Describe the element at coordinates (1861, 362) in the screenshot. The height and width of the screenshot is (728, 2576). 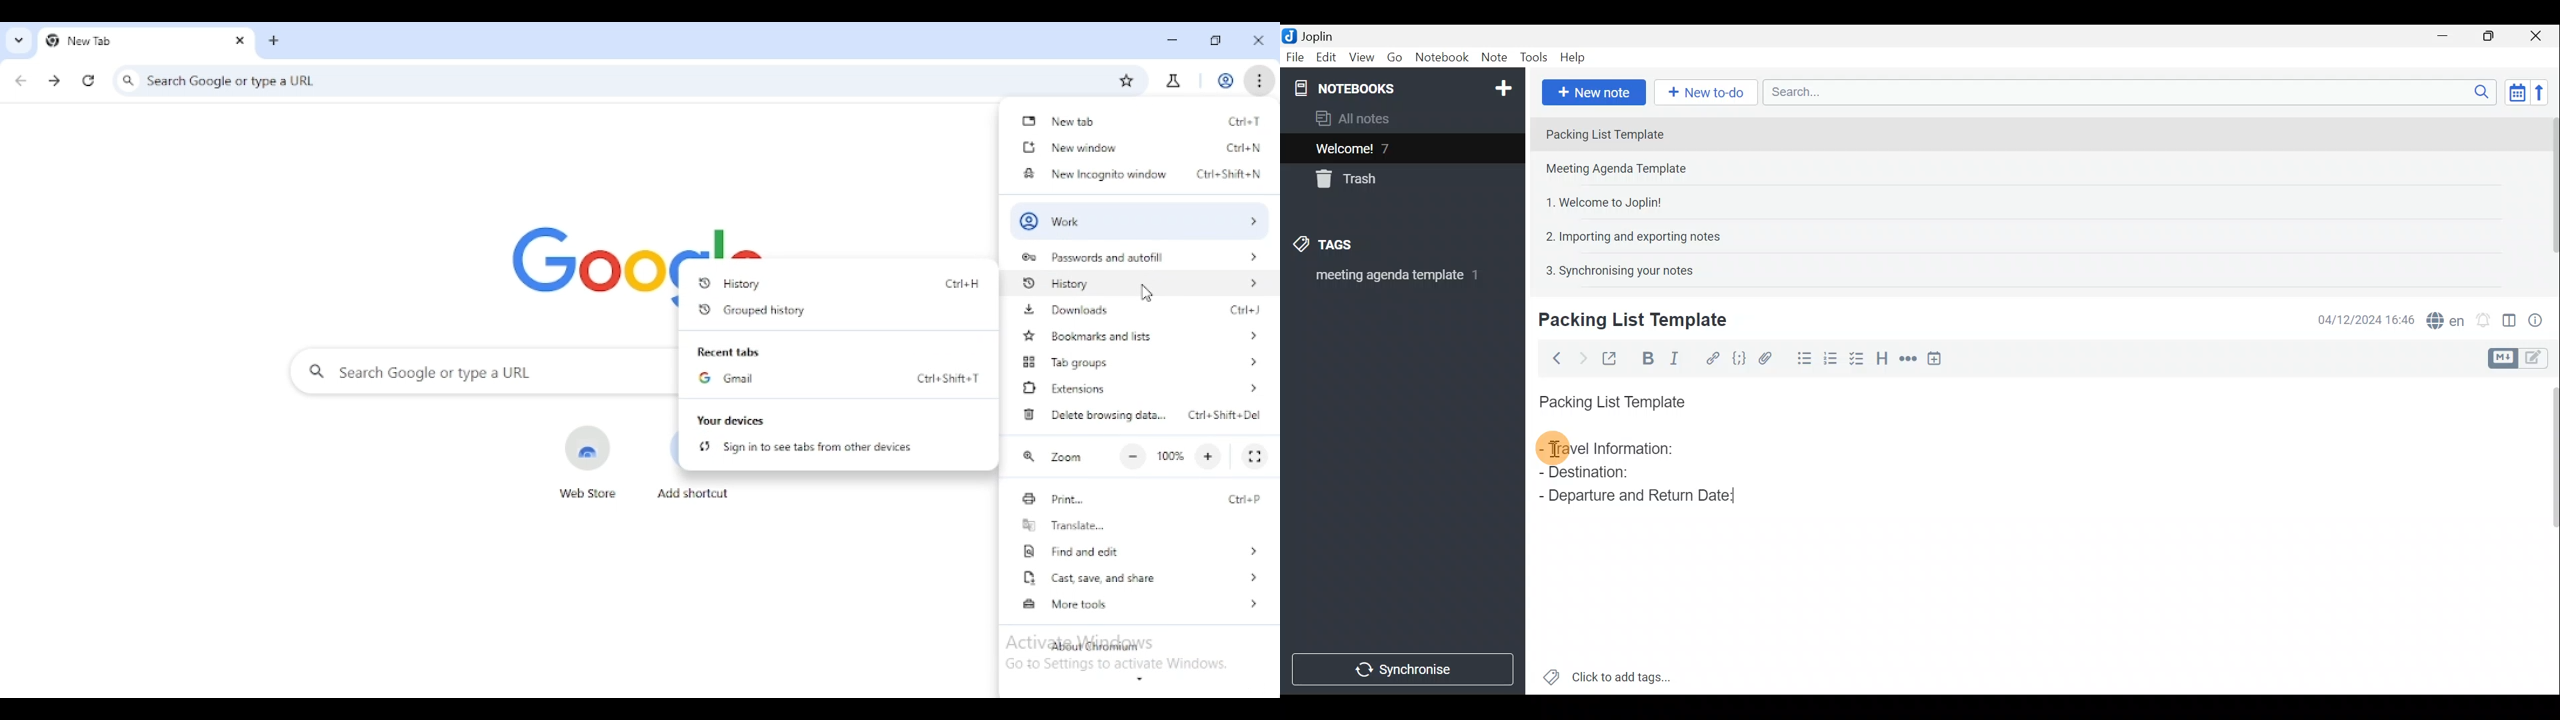
I see `Checkbox` at that location.